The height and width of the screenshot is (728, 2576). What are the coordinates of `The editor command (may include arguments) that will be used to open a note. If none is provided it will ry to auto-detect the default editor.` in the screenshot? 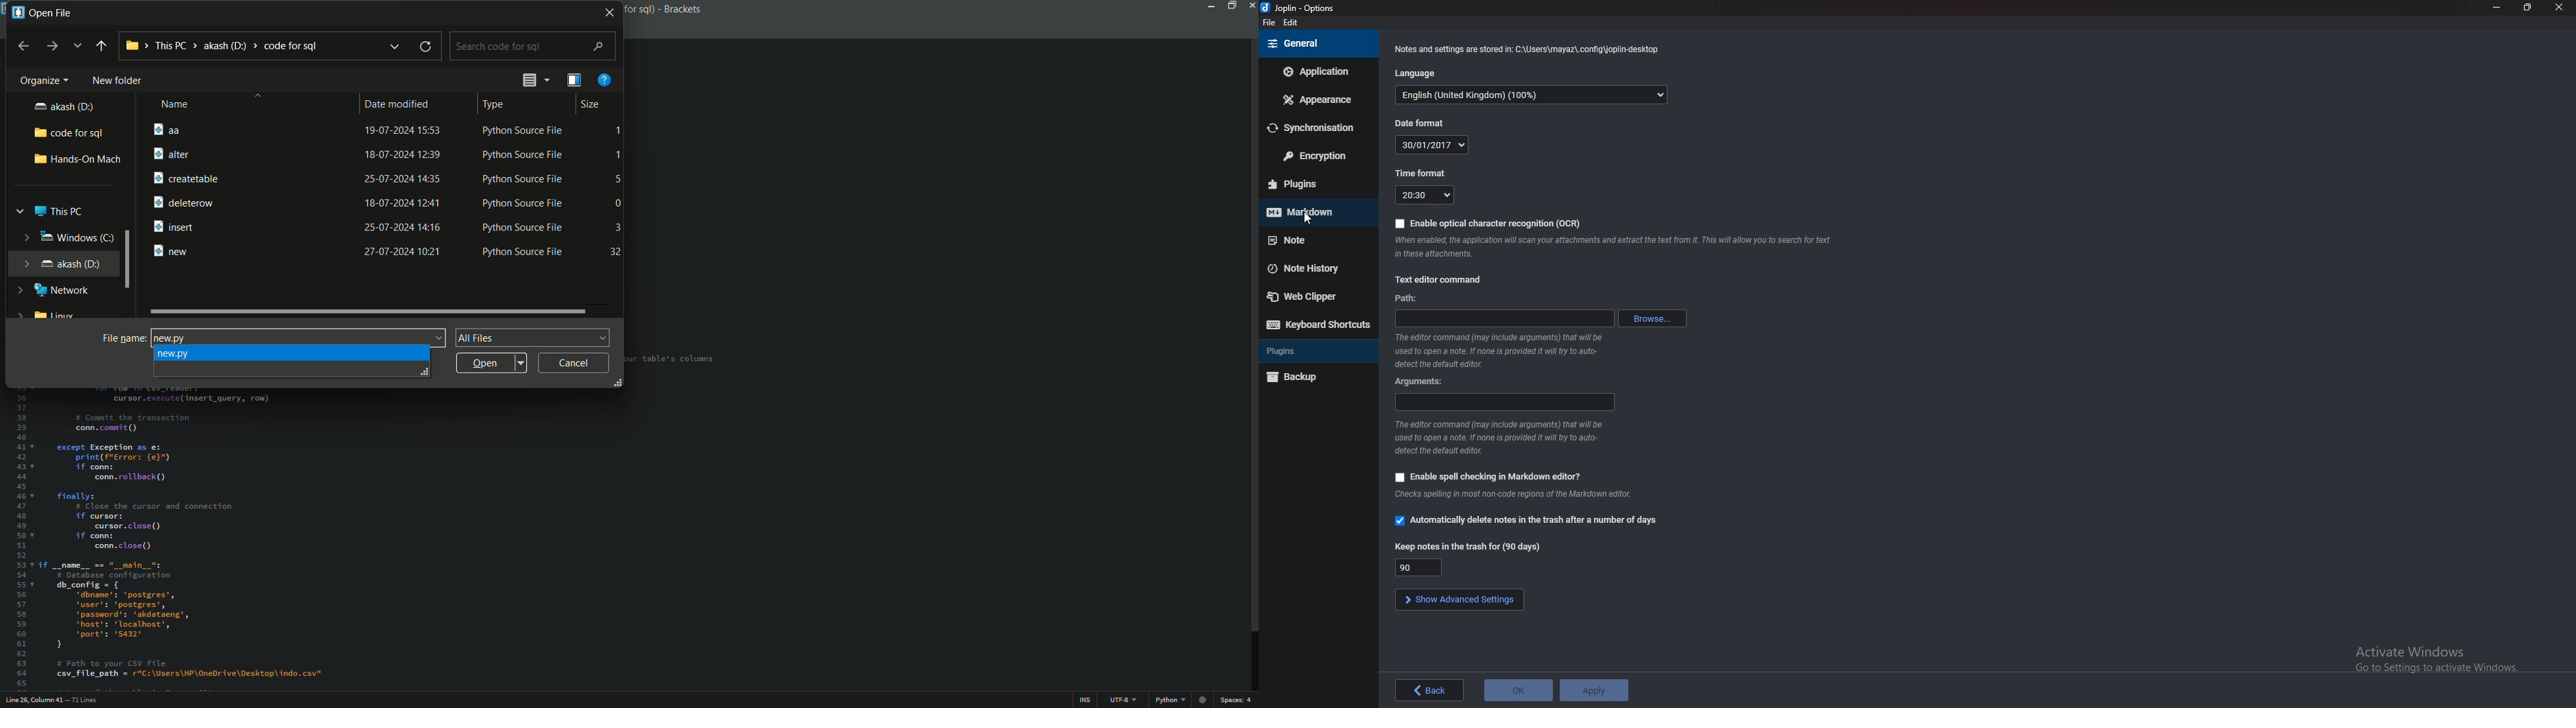 It's located at (1501, 352).